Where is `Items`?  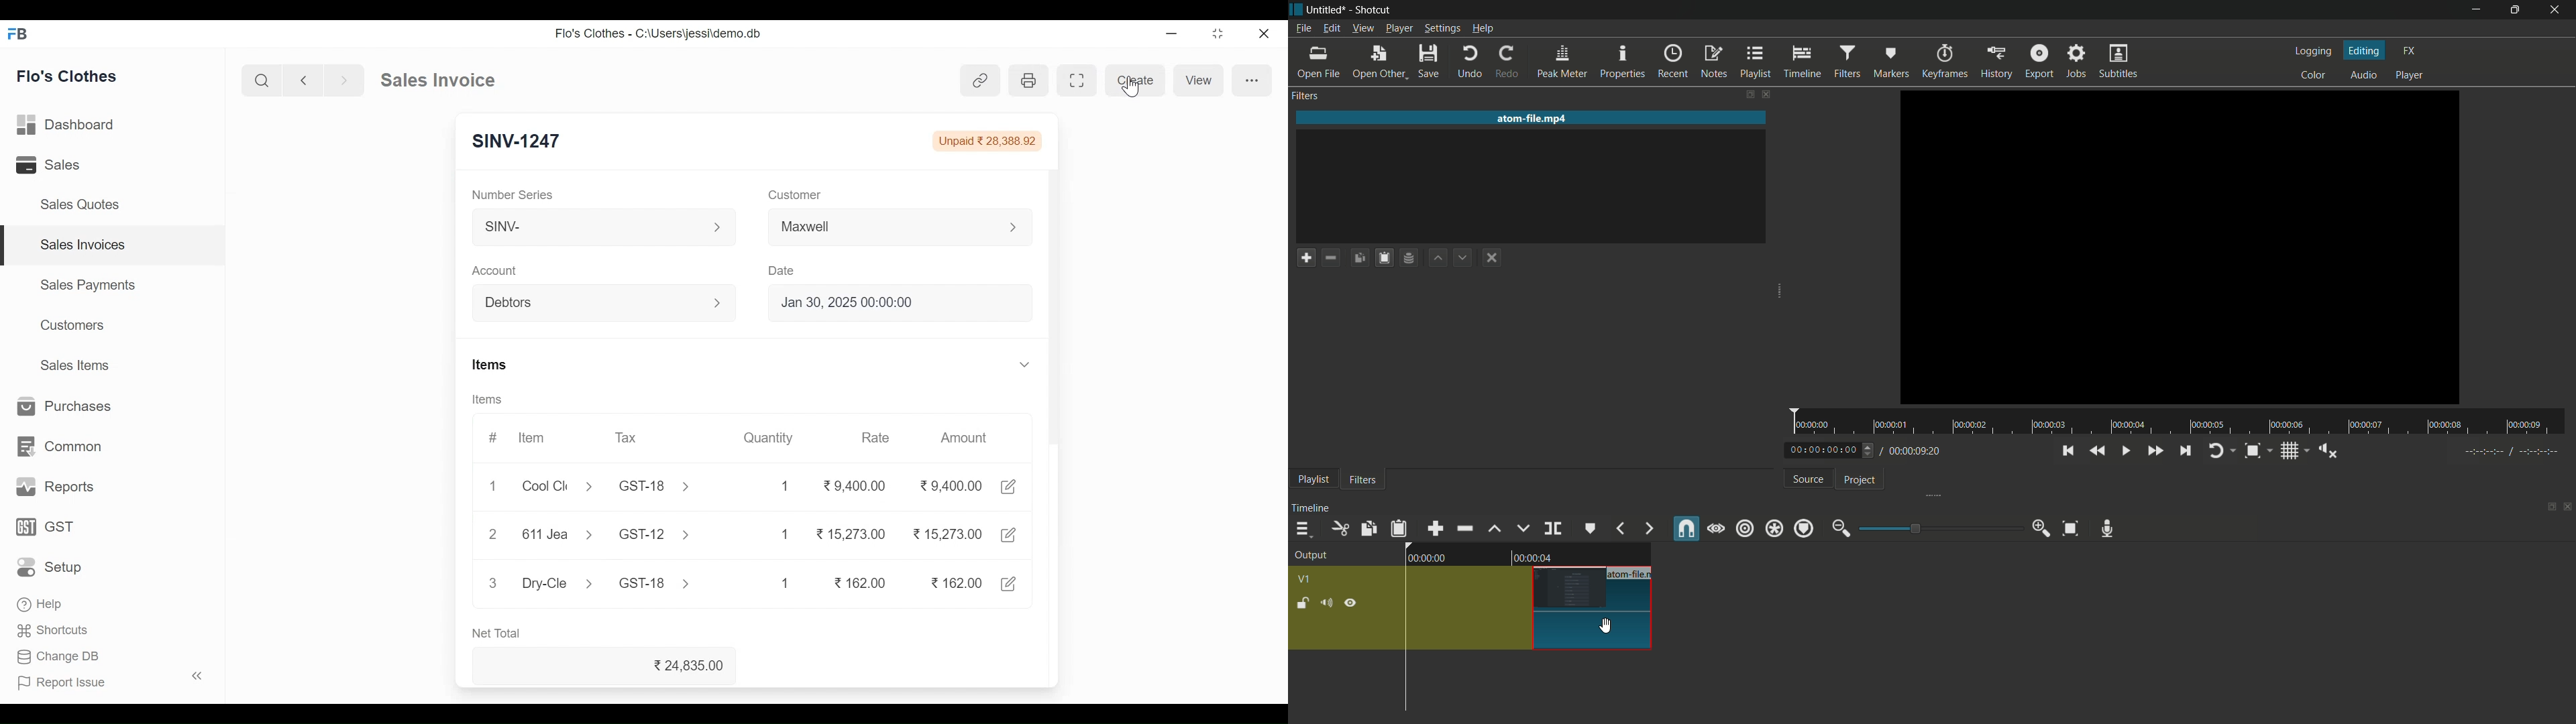 Items is located at coordinates (486, 399).